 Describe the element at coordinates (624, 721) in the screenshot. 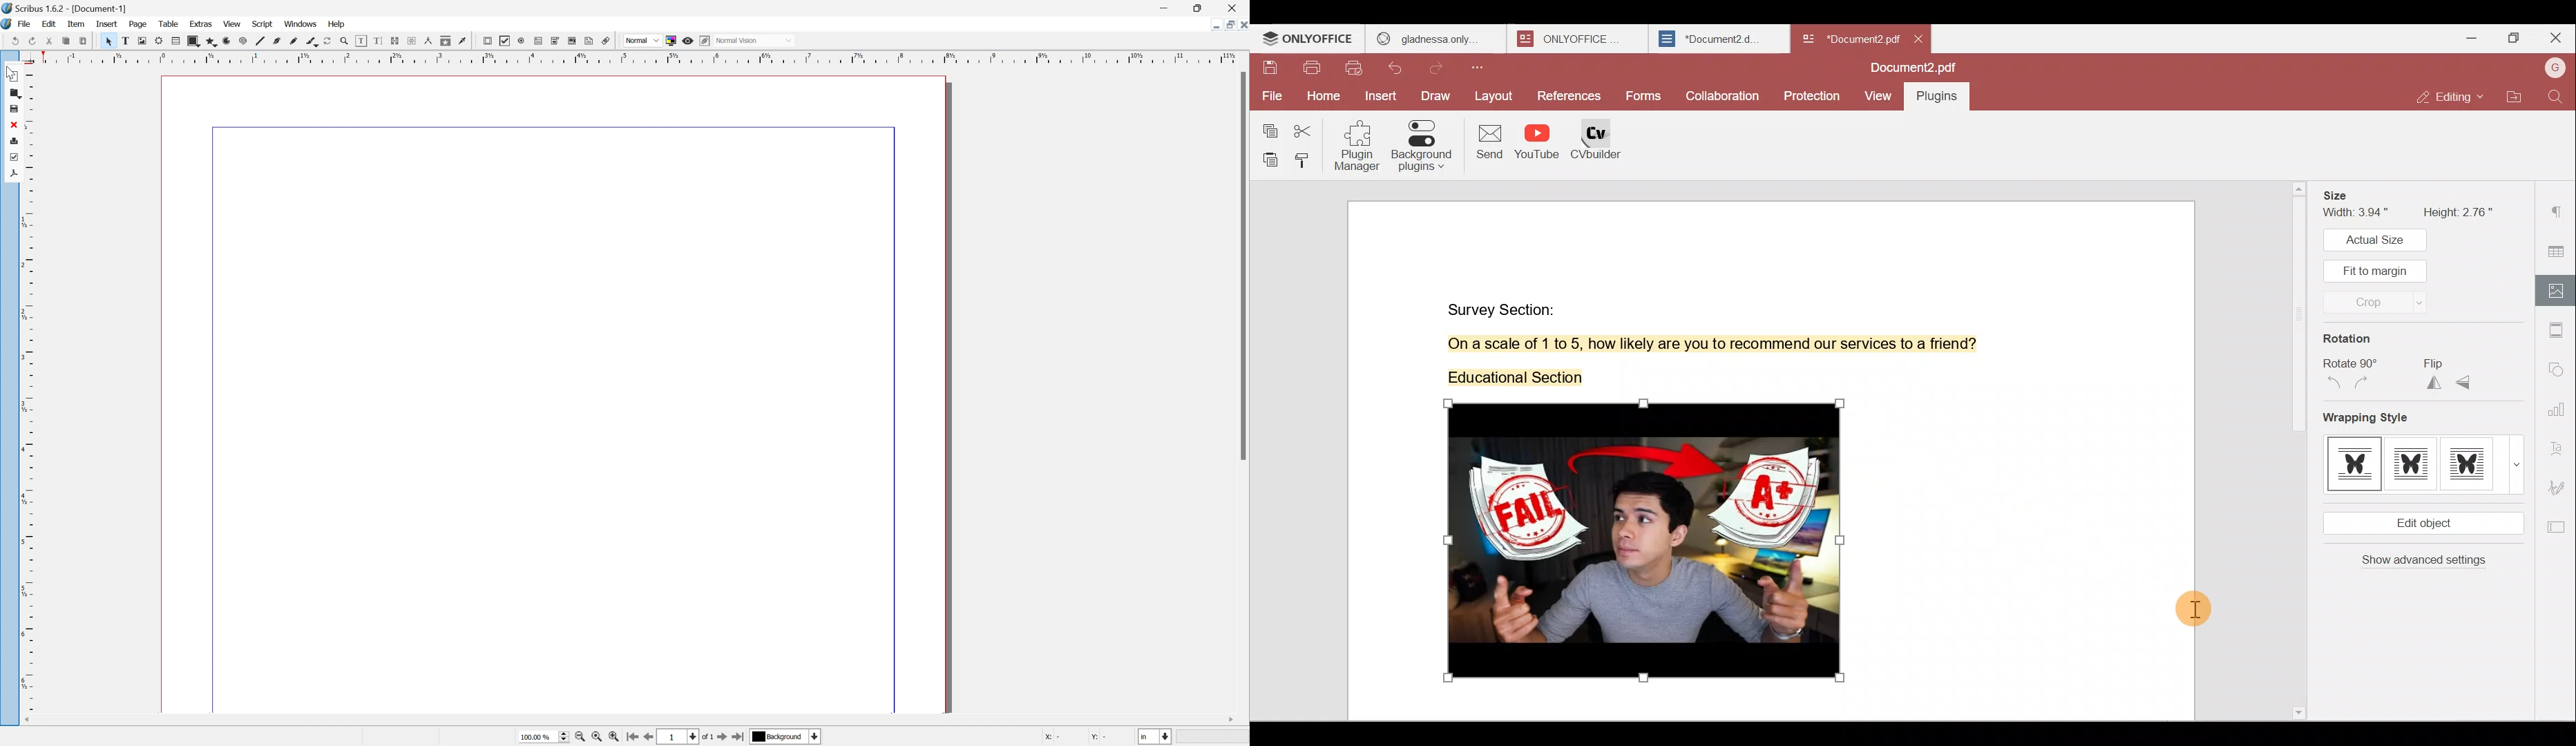

I see `scroll bar` at that location.